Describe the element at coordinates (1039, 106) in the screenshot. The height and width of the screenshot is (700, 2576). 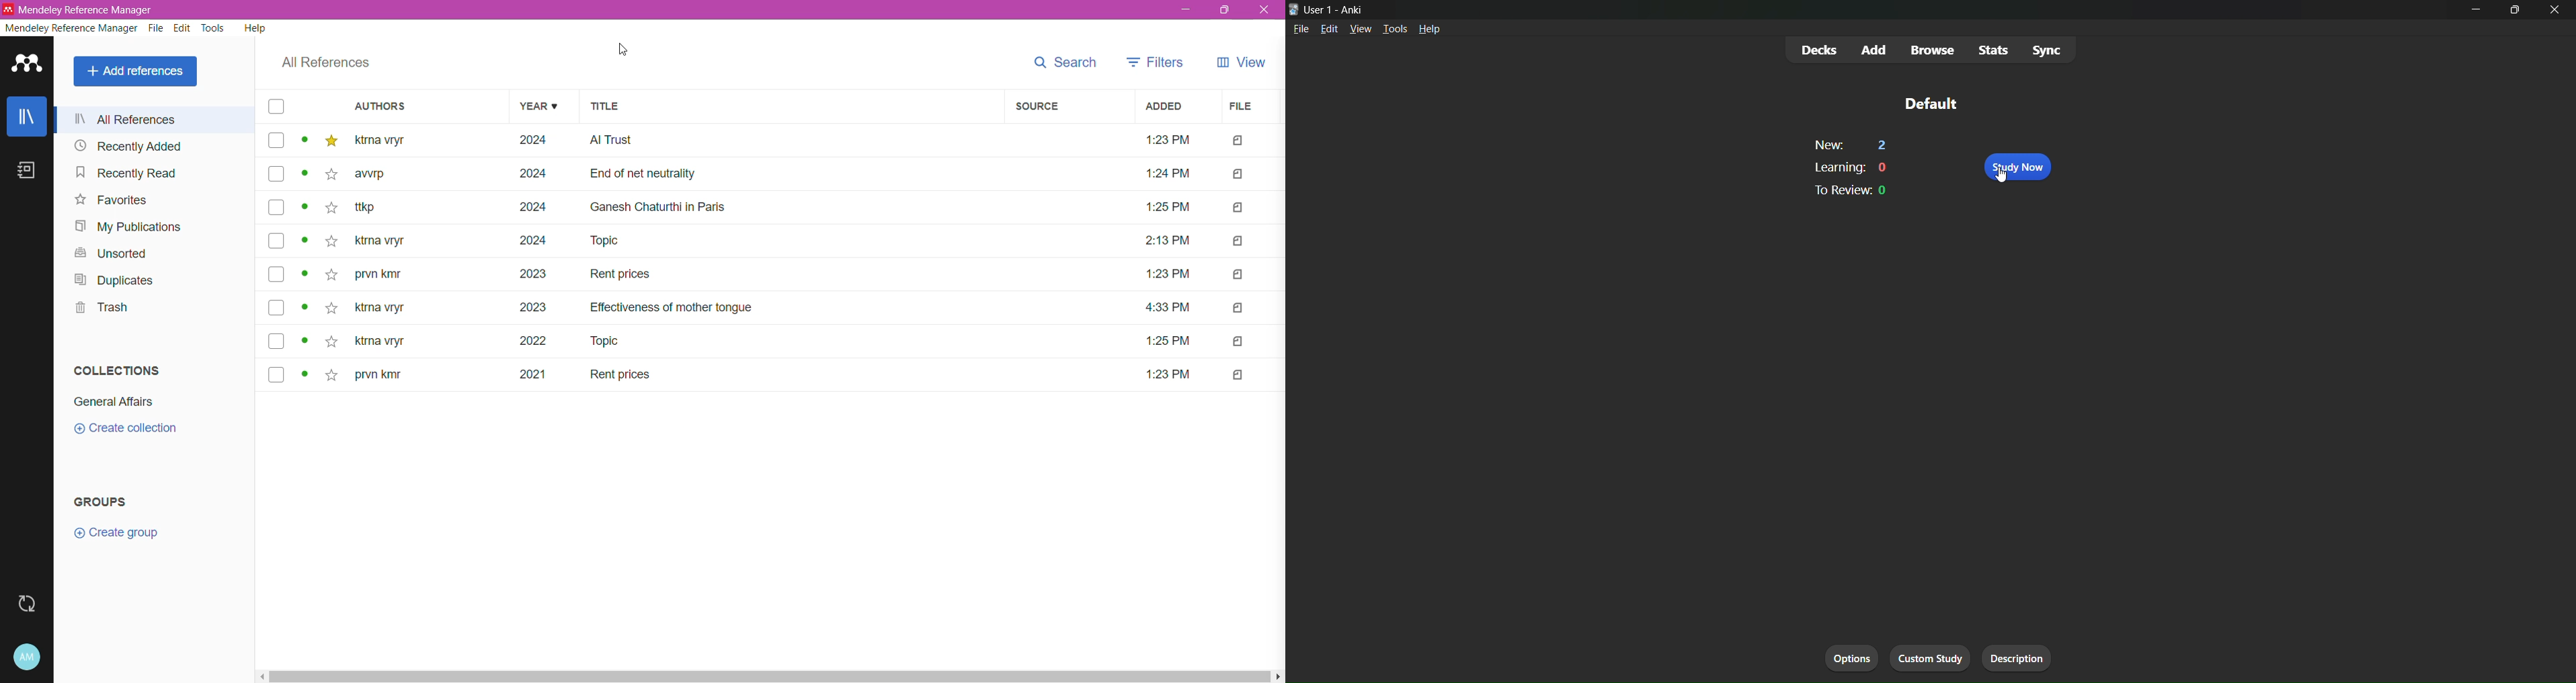
I see `source` at that location.